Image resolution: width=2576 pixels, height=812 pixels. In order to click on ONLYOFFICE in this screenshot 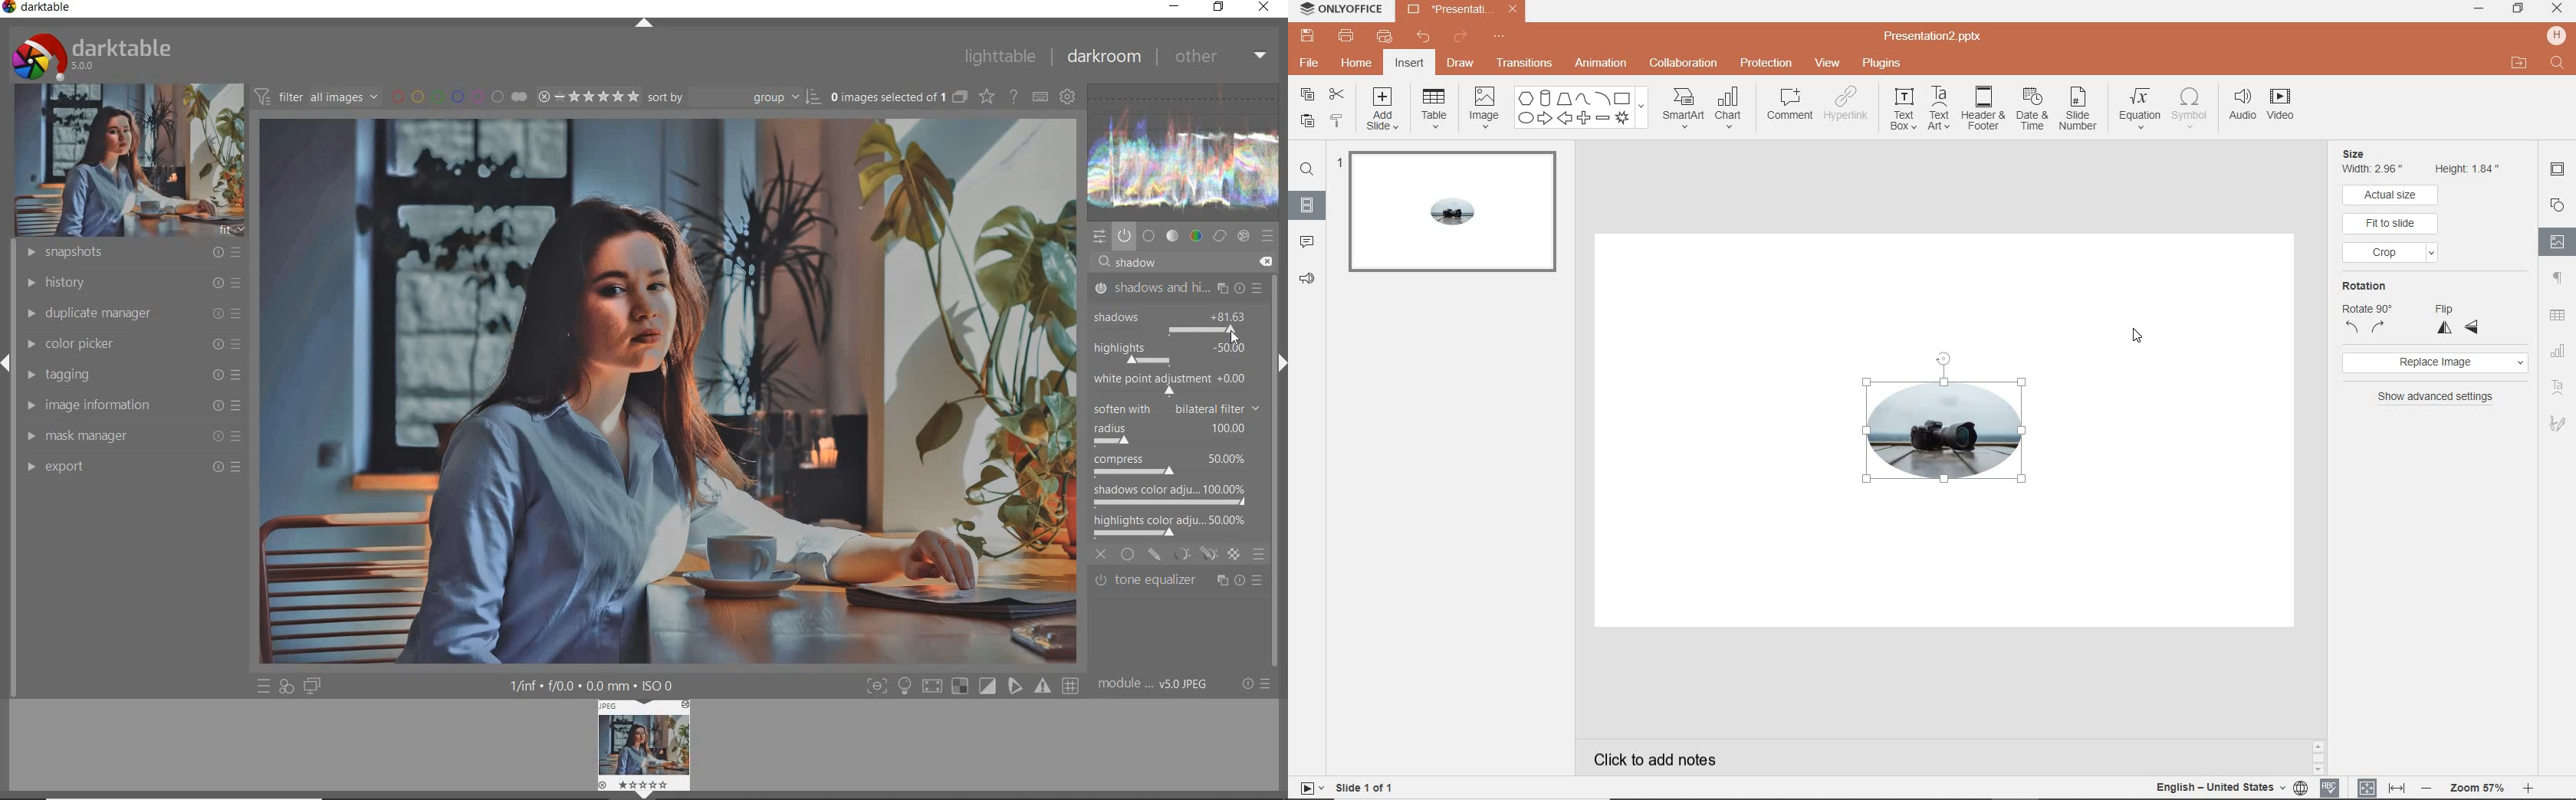, I will do `click(1340, 11)`.